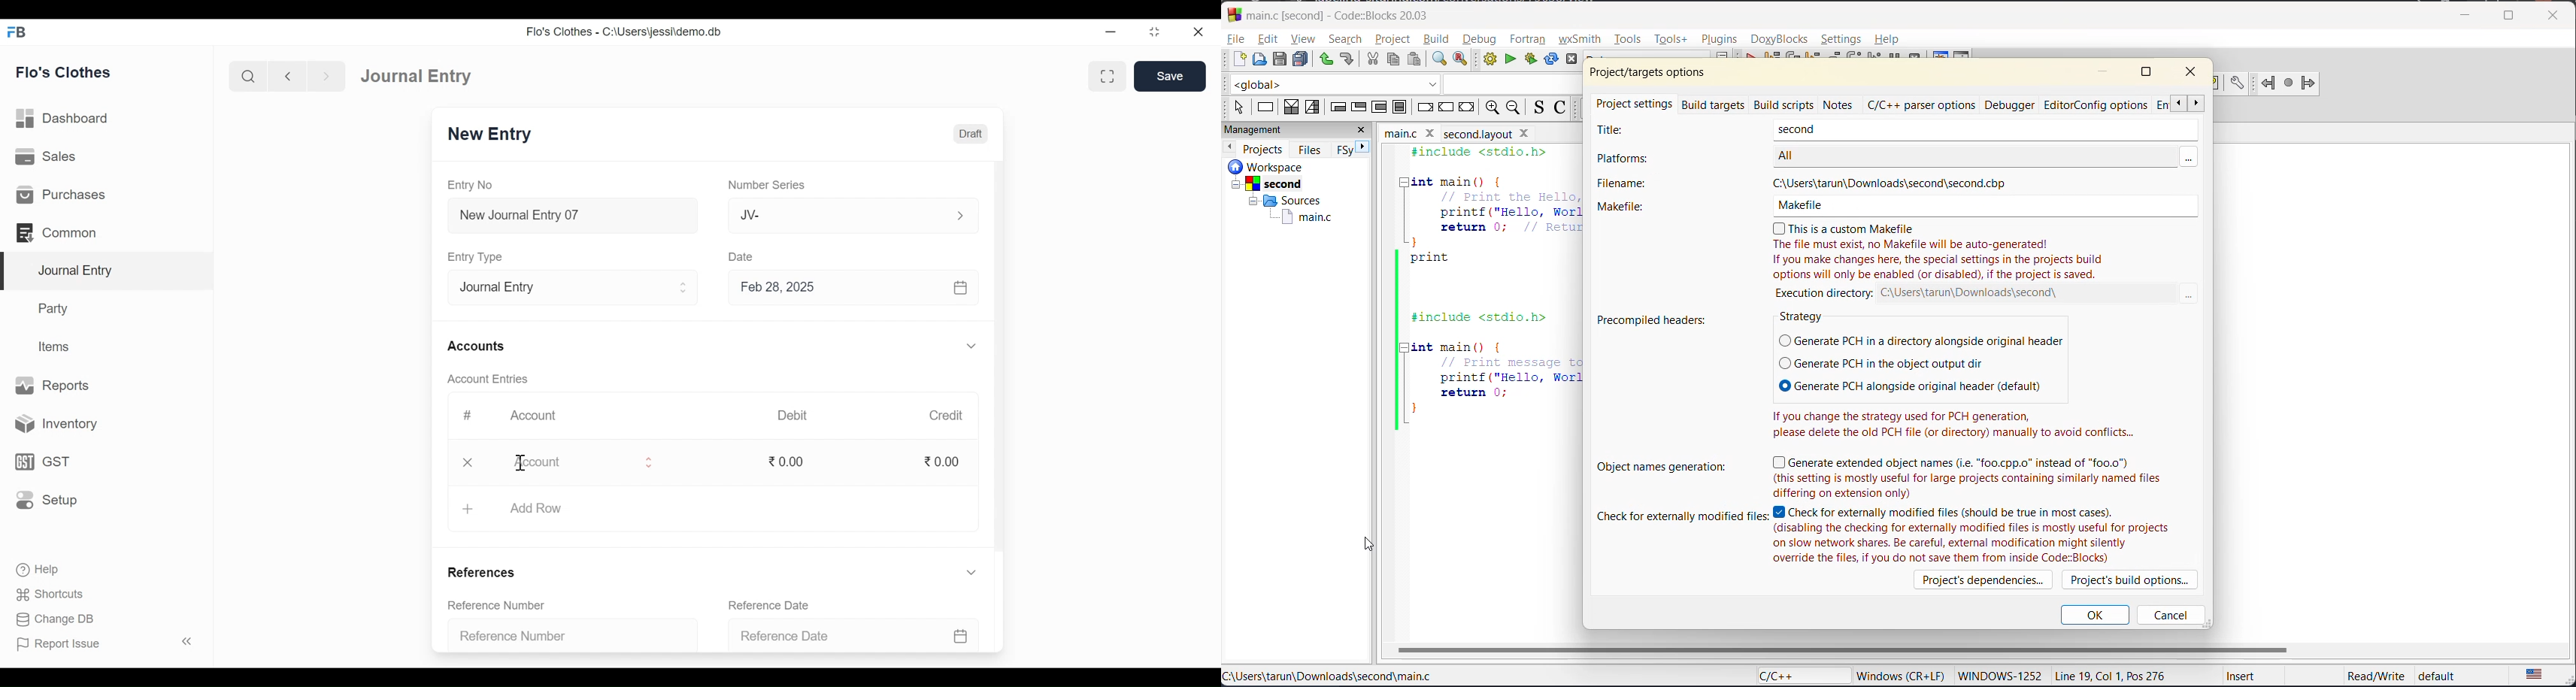 The width and height of the screenshot is (2576, 700). What do you see at coordinates (64, 72) in the screenshot?
I see `Flo's Clothes` at bounding box center [64, 72].